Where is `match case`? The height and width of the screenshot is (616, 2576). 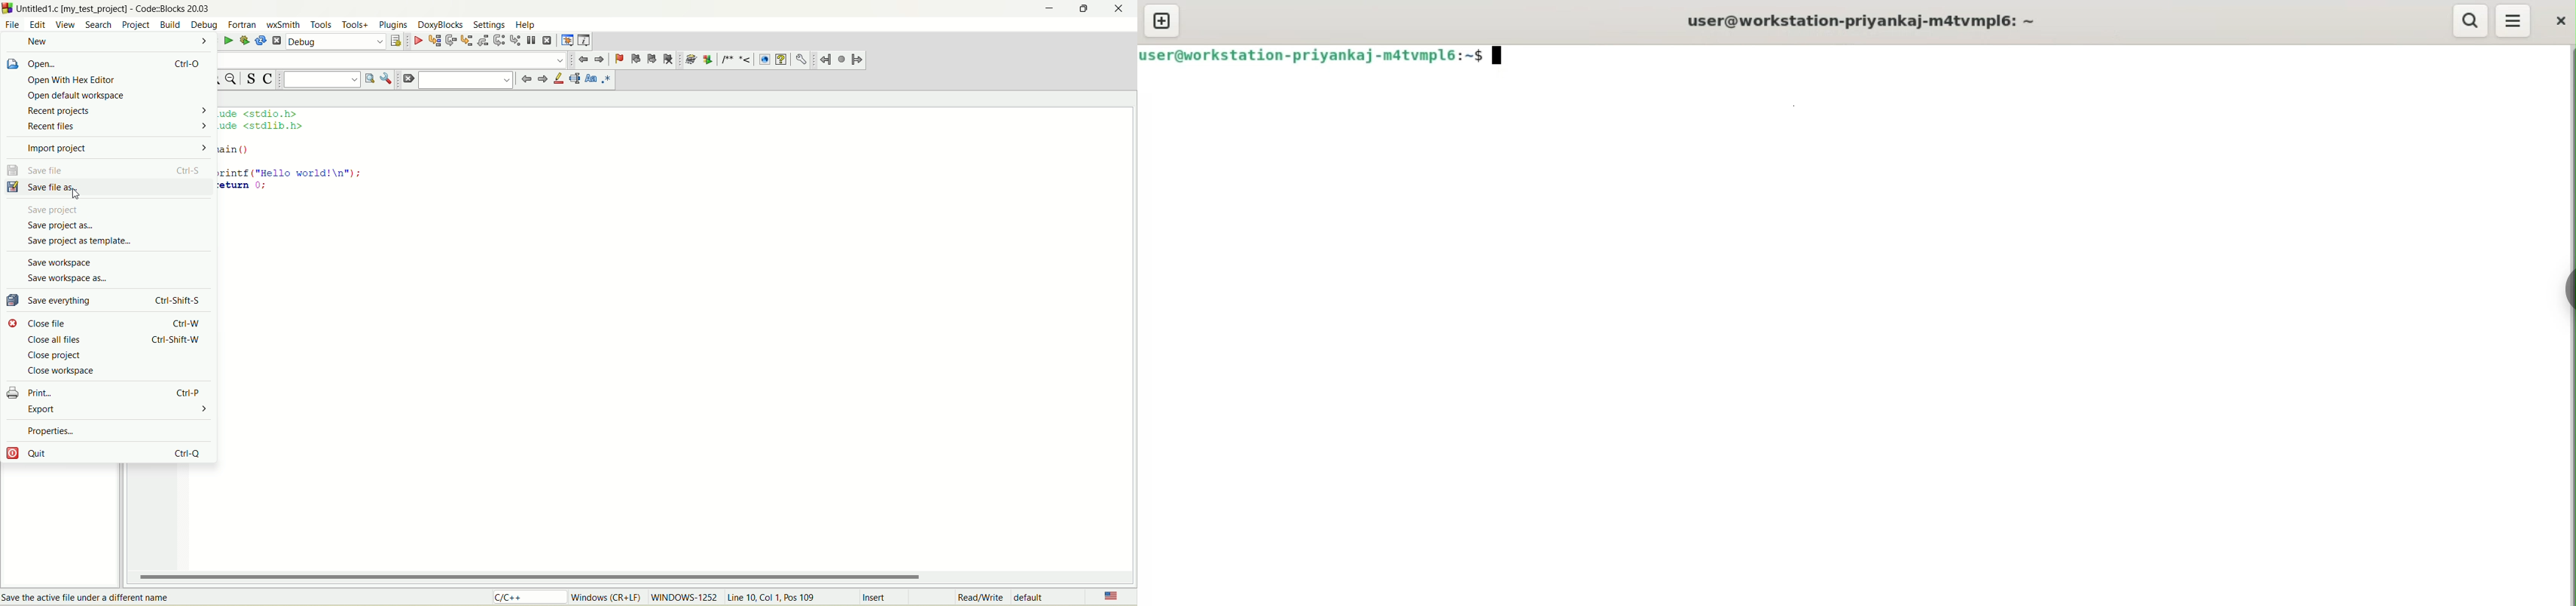
match case is located at coordinates (592, 78).